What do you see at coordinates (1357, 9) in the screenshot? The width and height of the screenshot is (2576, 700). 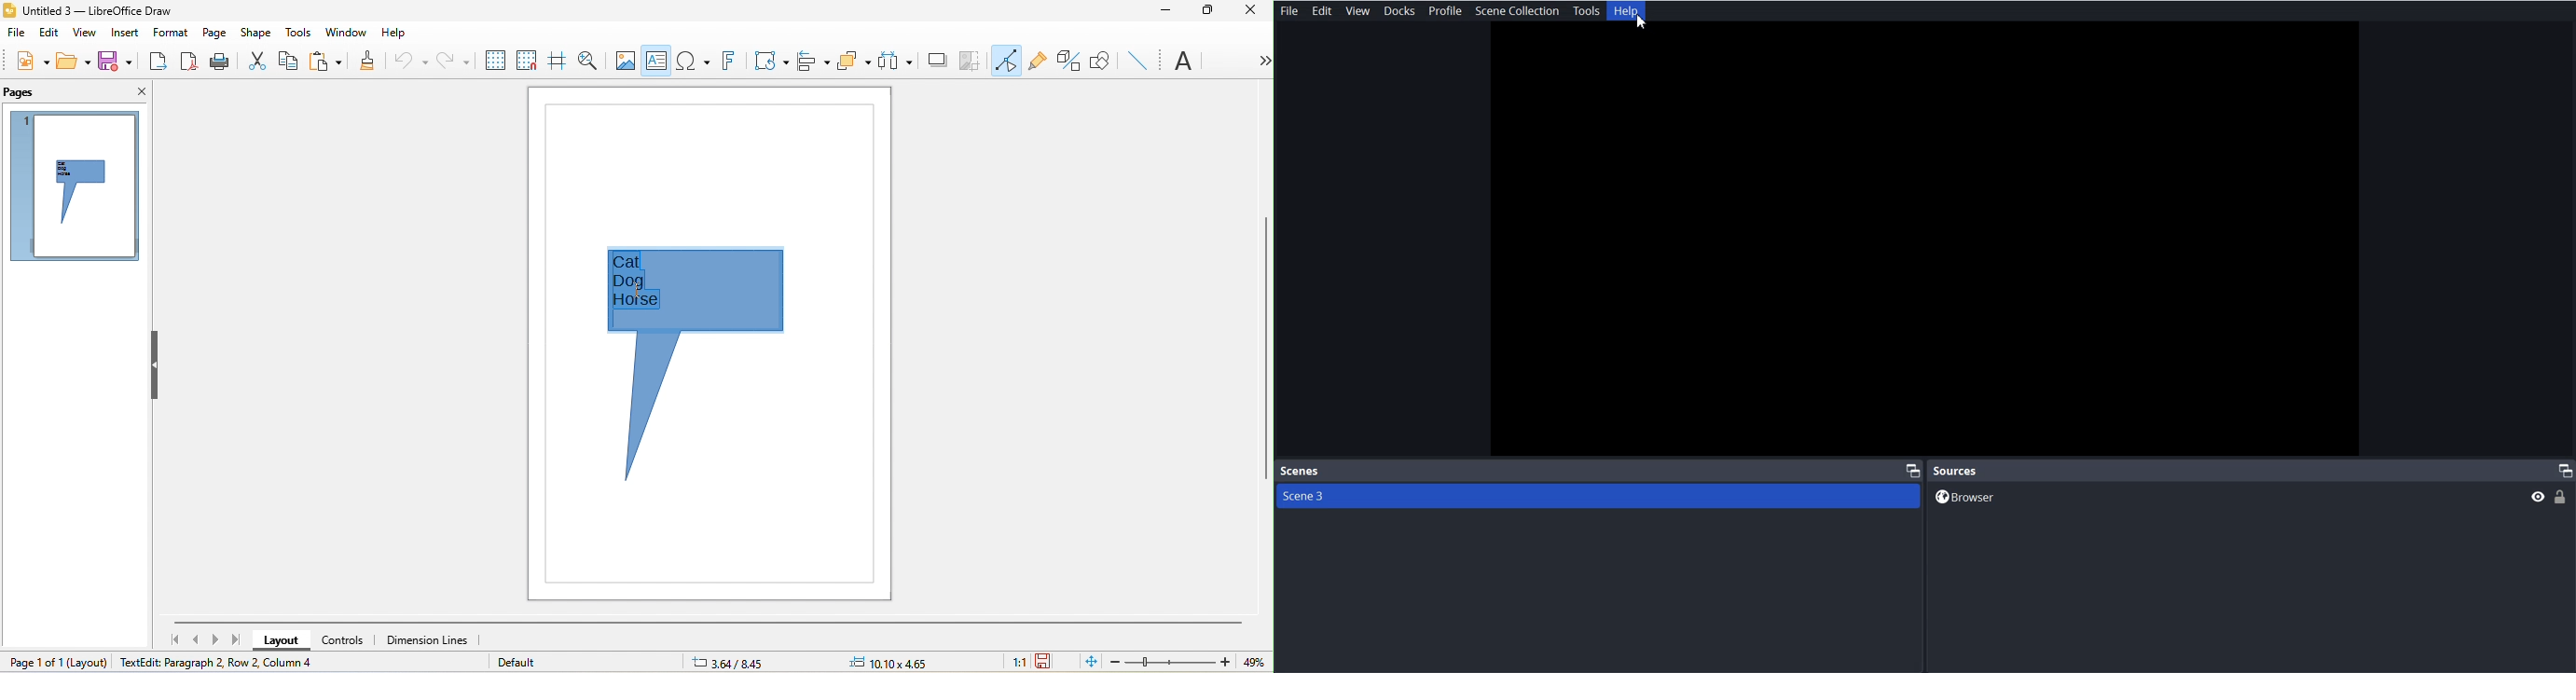 I see `View` at bounding box center [1357, 9].